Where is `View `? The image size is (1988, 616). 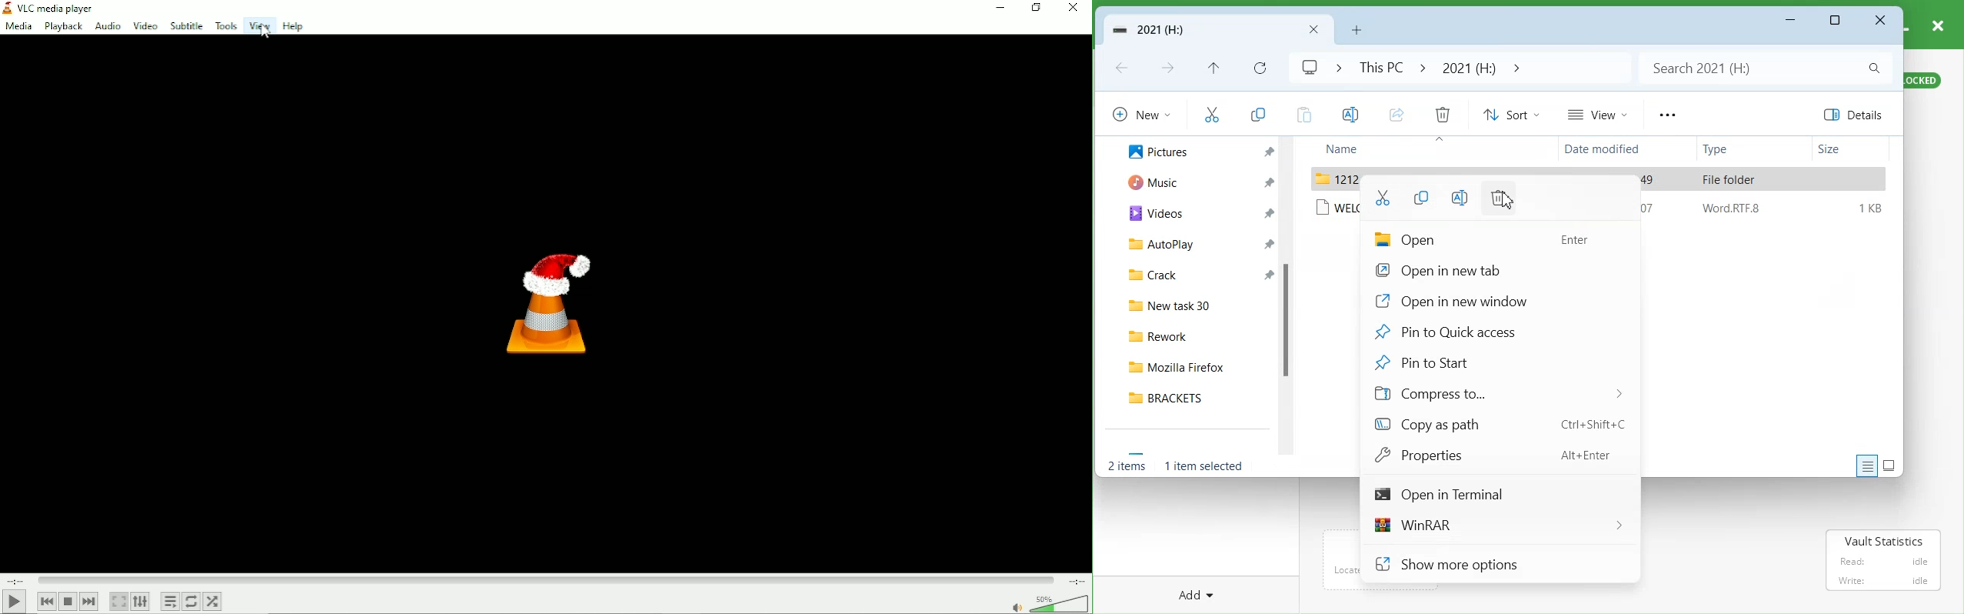 View  is located at coordinates (1597, 114).